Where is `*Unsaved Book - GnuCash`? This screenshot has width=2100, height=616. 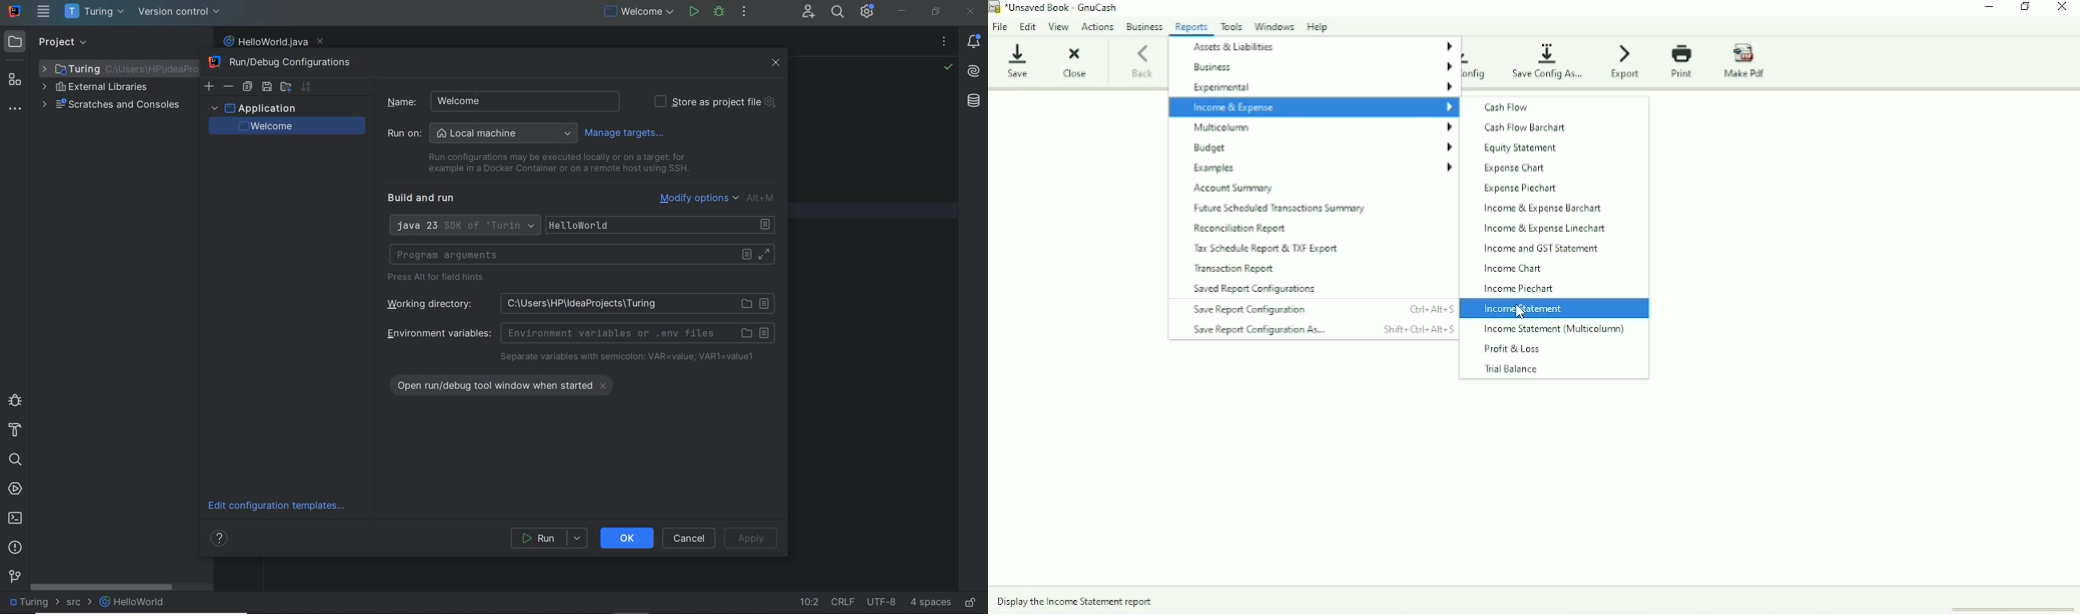 *Unsaved Book - GnuCash is located at coordinates (1064, 8).